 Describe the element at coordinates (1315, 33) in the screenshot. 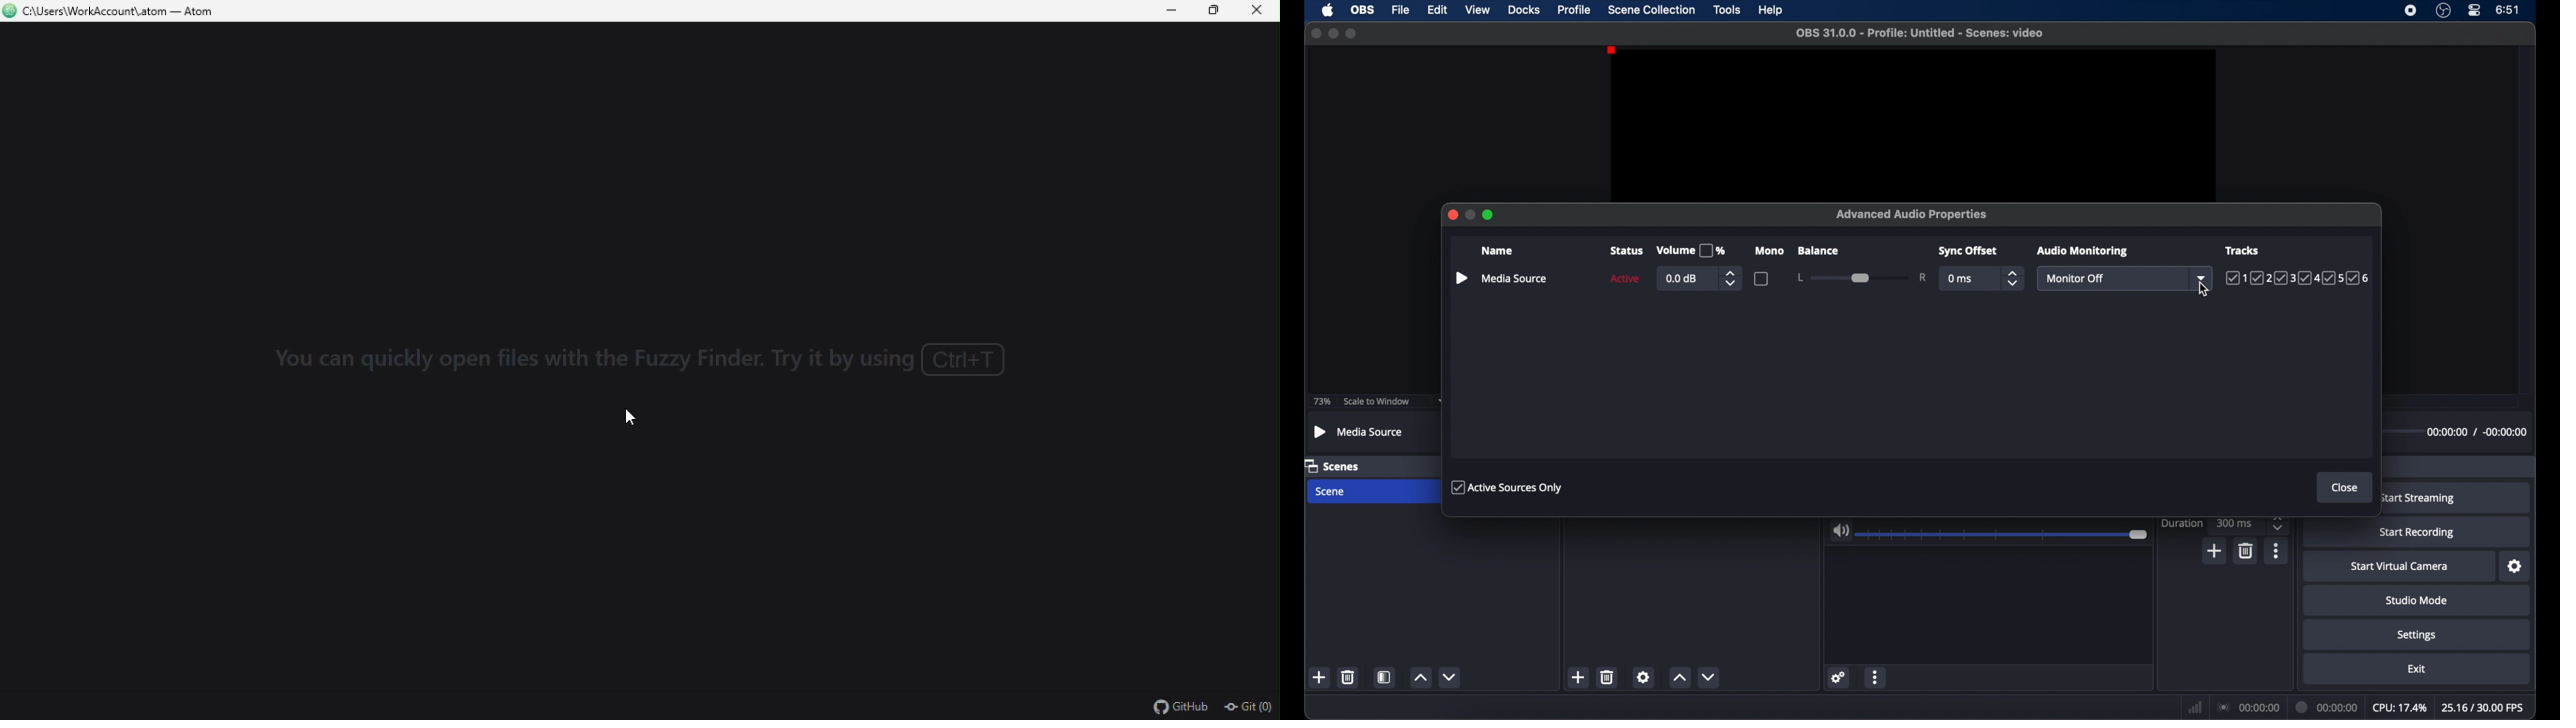

I see `close` at that location.